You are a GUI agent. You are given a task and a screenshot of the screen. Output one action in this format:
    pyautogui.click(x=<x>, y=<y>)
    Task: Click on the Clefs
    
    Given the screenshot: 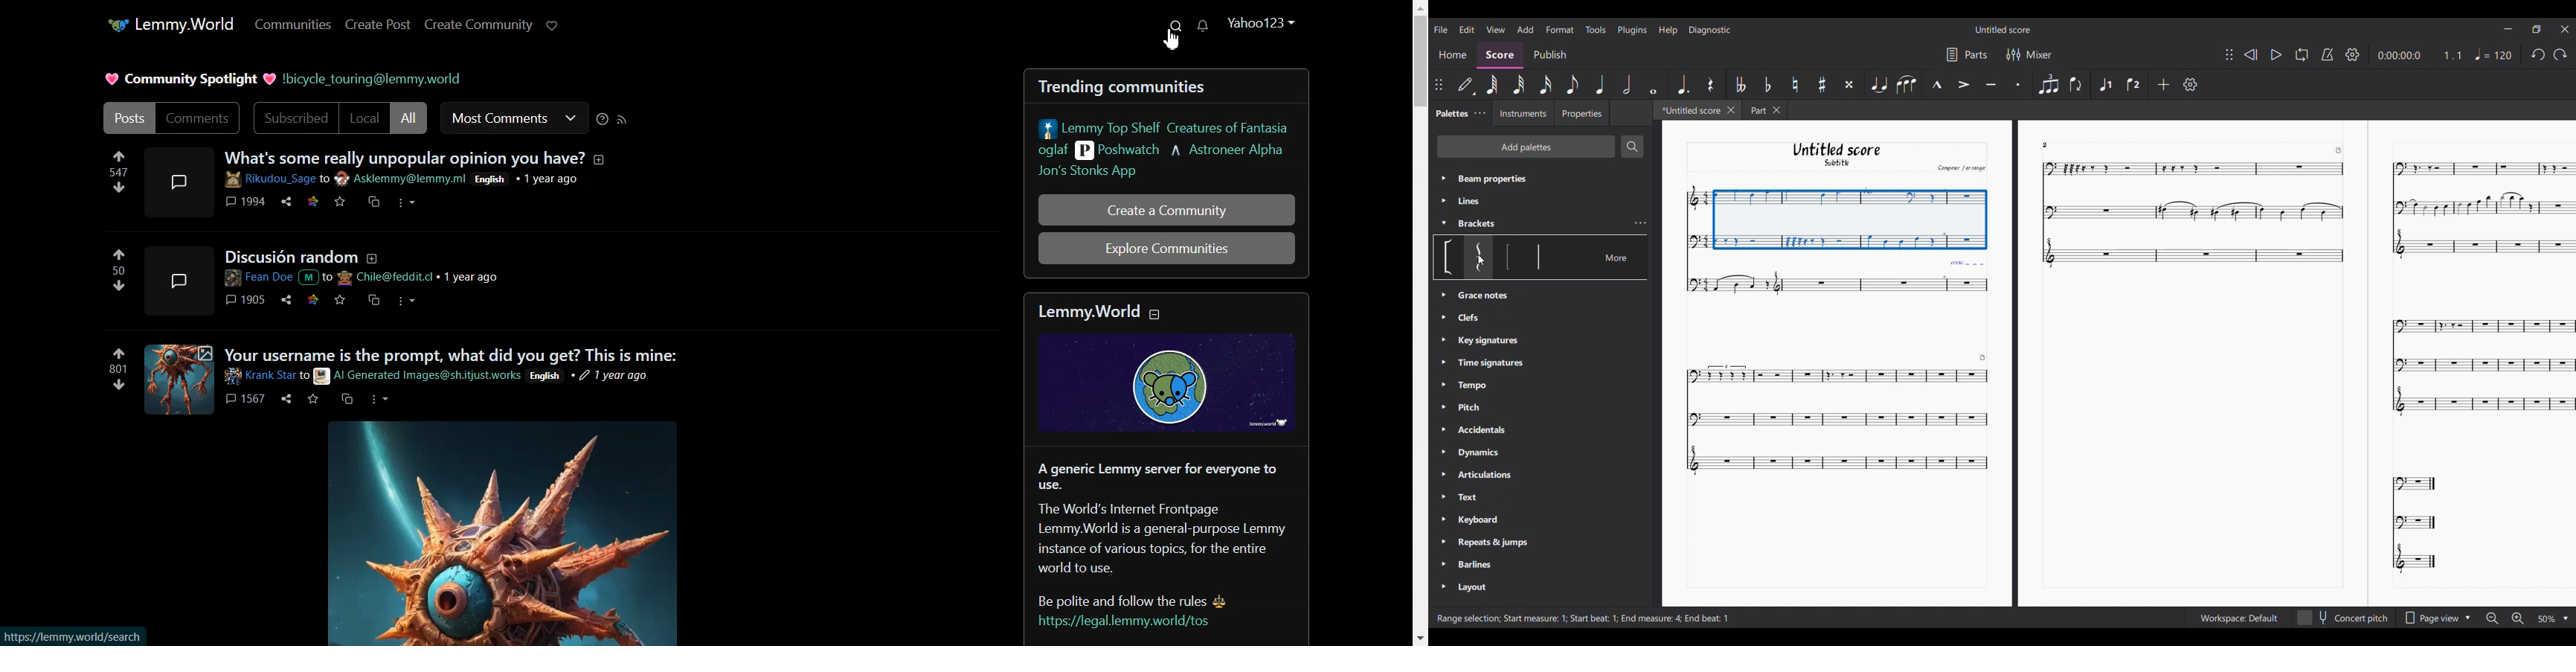 What is the action you would take?
    pyautogui.click(x=1482, y=296)
    